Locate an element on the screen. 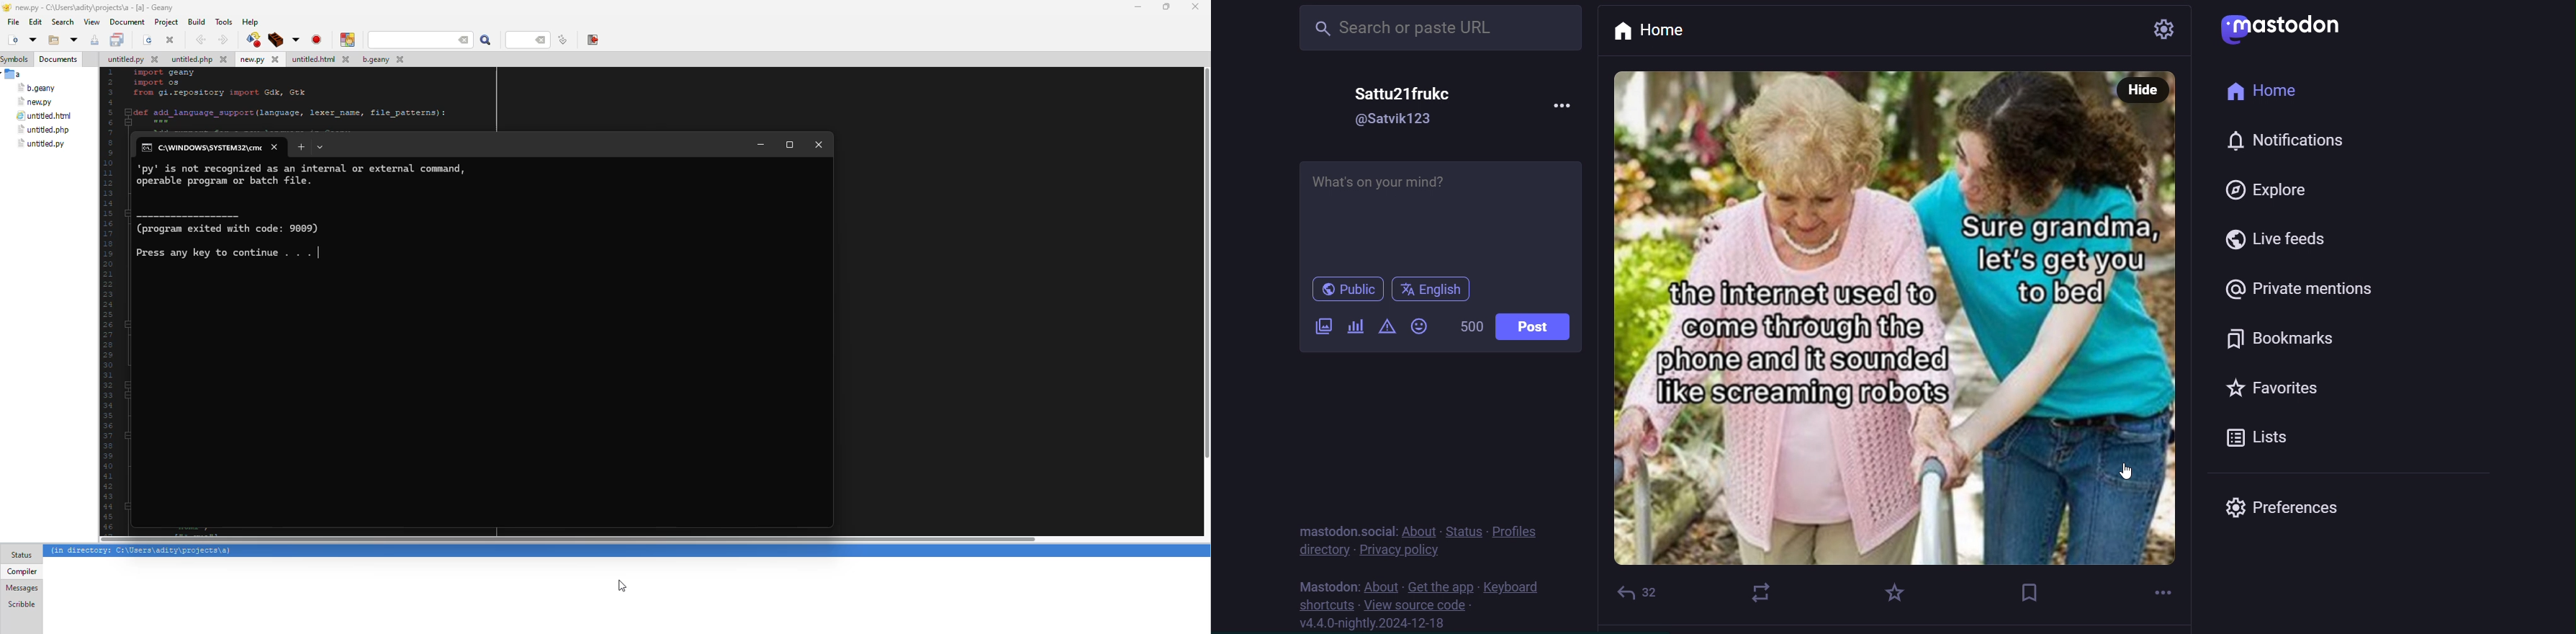 This screenshot has height=644, width=2576. close is located at coordinates (1195, 6).